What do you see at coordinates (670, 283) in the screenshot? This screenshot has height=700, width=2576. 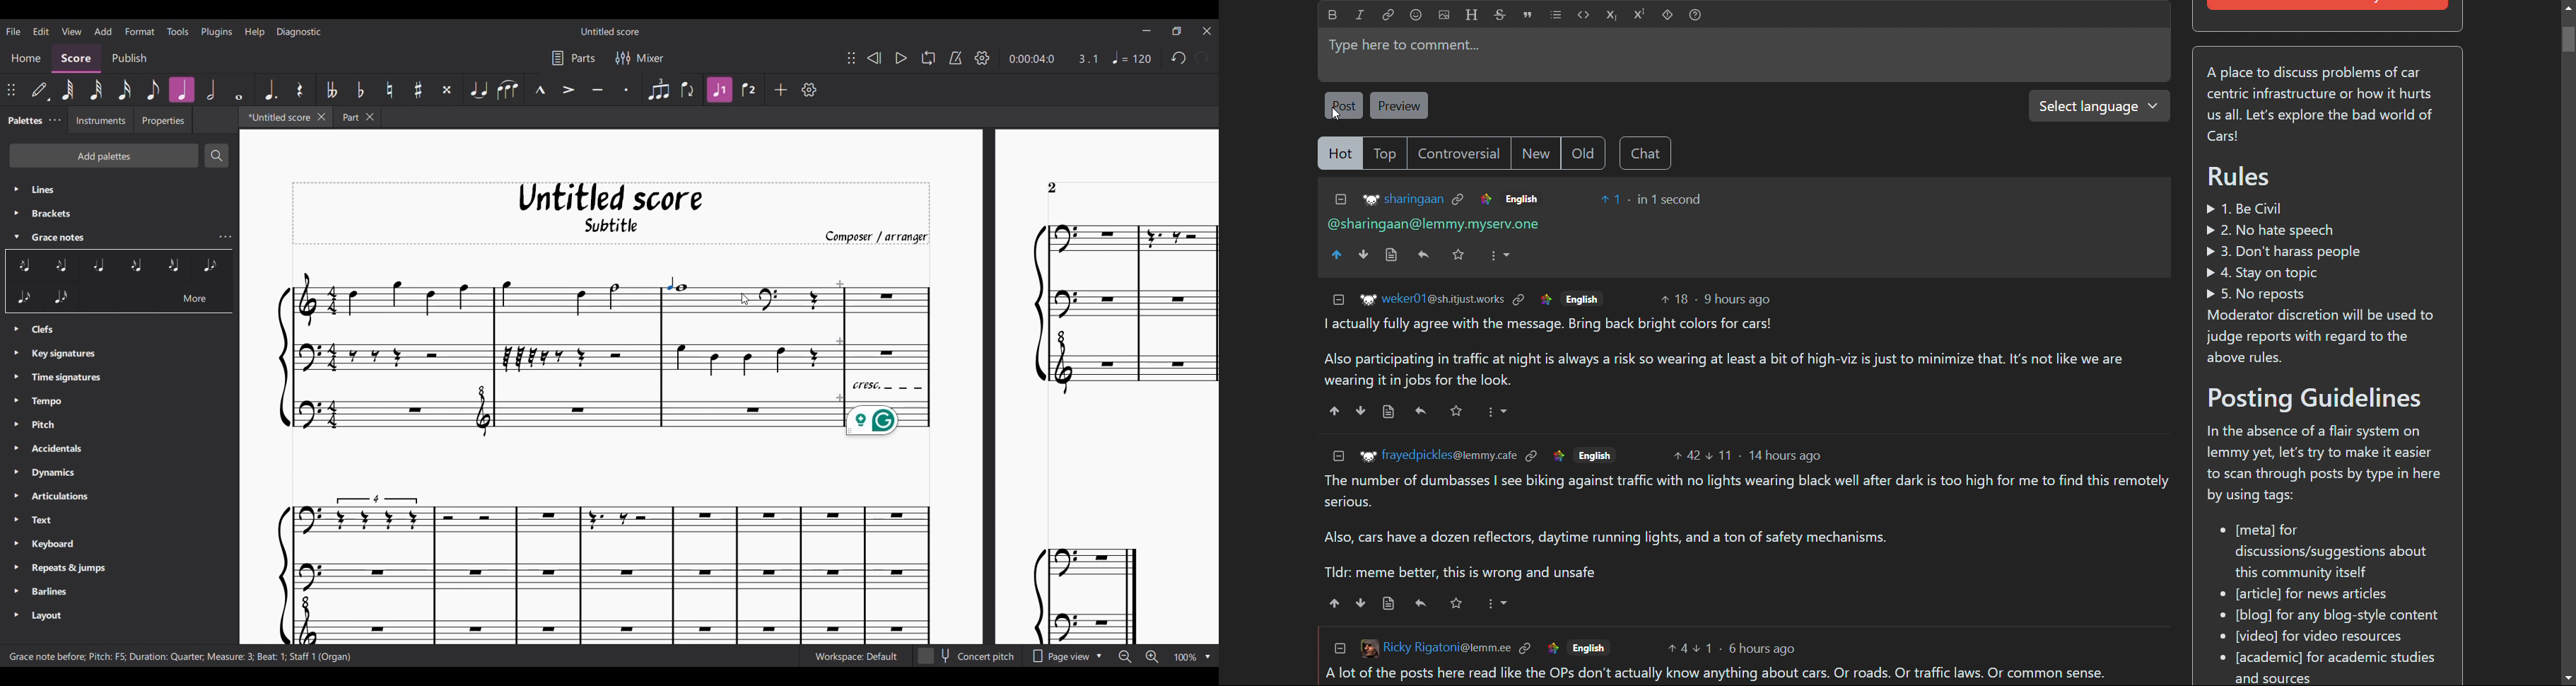 I see `Grace note added to whole note before keynote` at bounding box center [670, 283].